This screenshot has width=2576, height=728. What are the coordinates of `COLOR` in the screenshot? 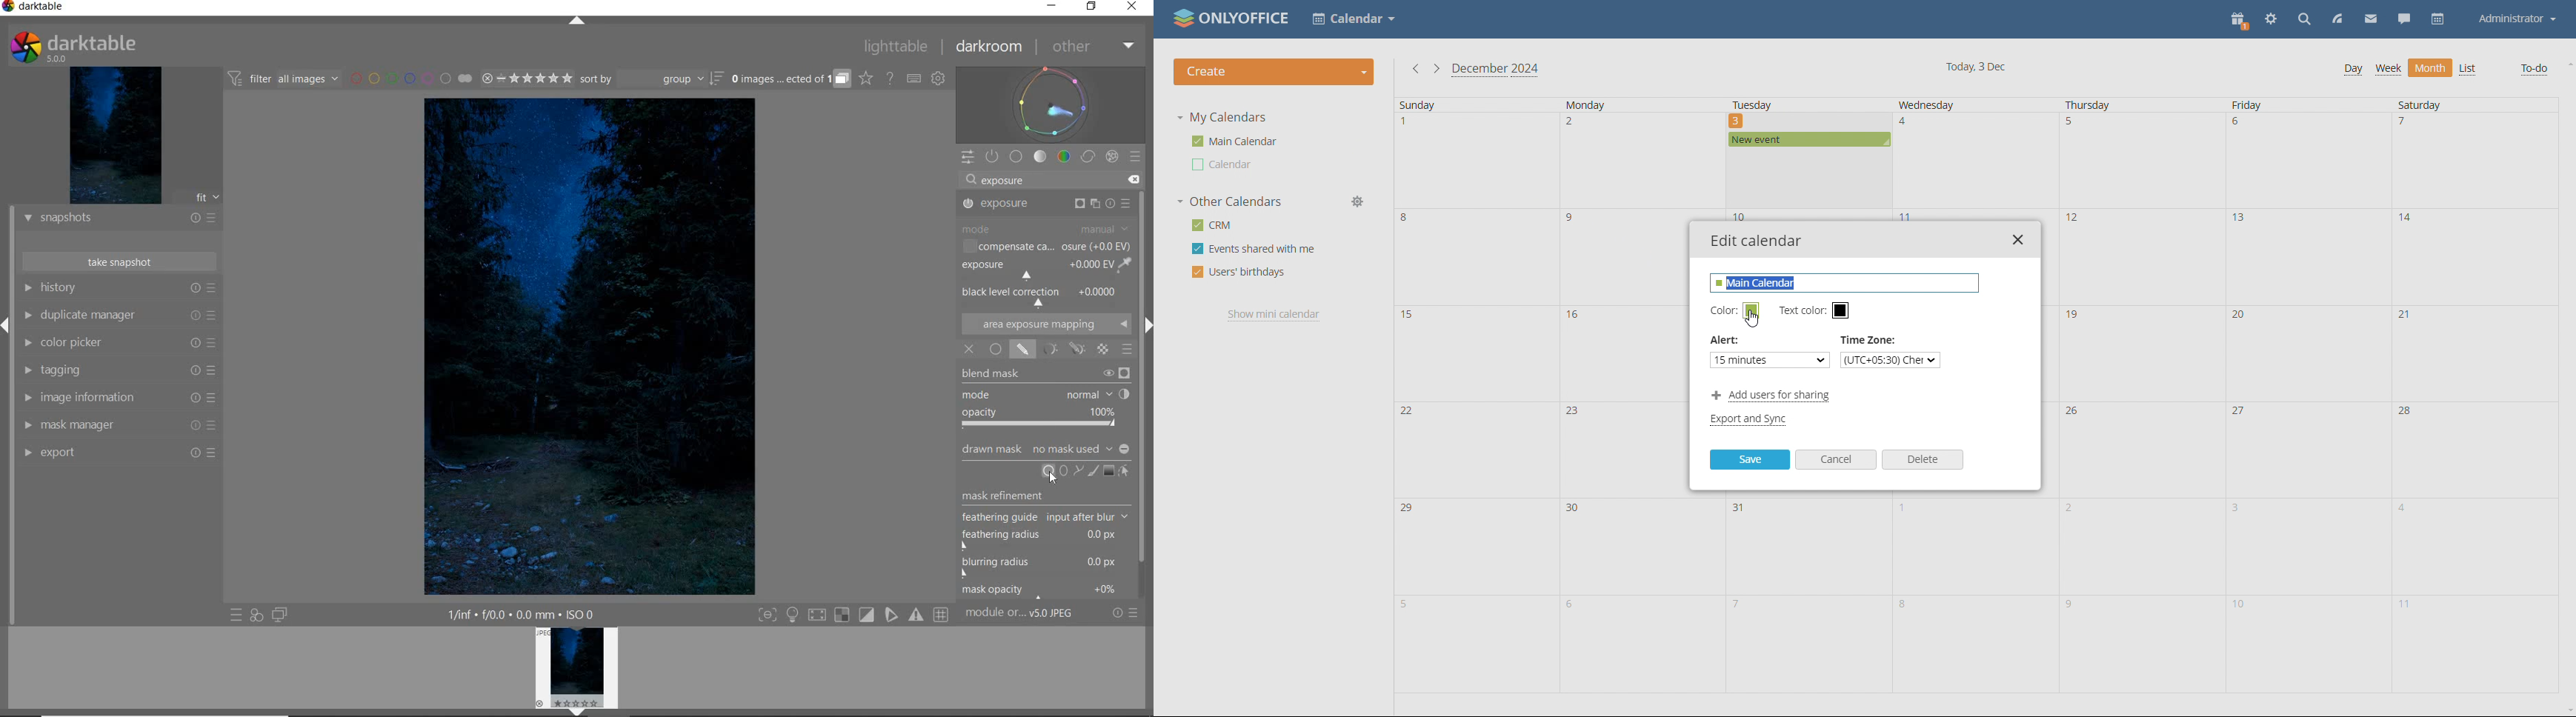 It's located at (1066, 157).